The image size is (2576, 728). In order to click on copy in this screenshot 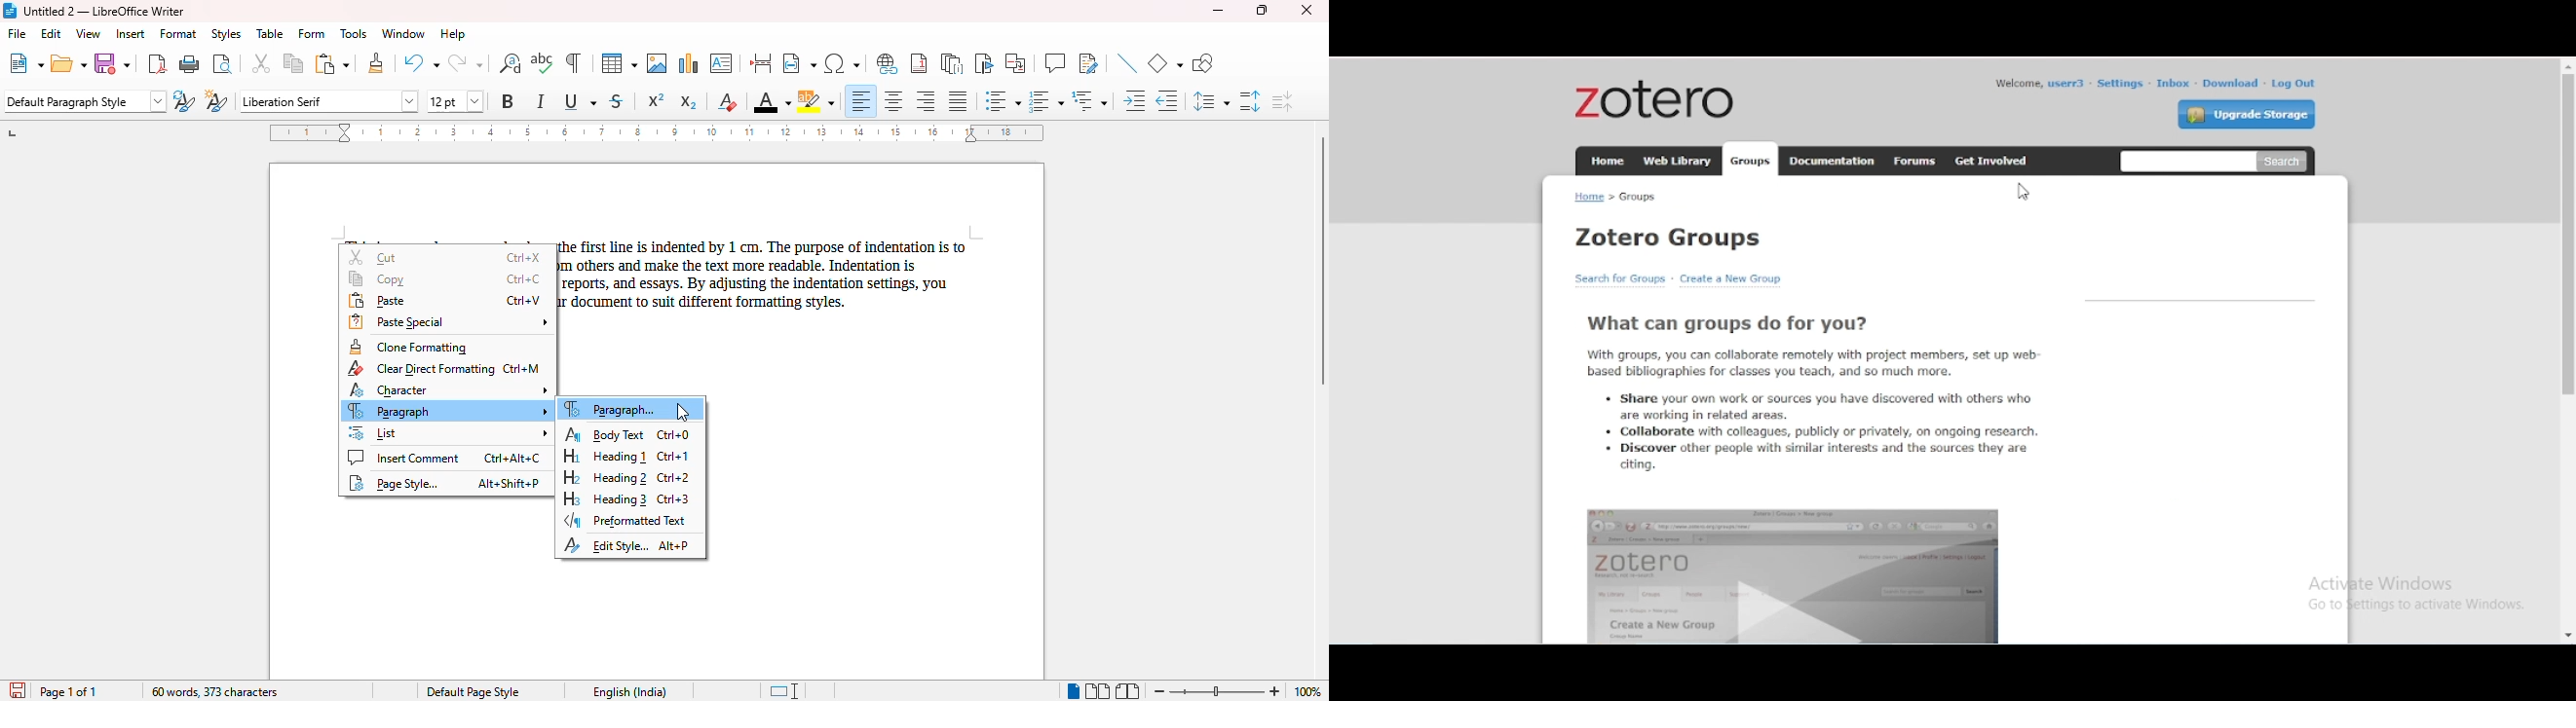, I will do `click(446, 278)`.